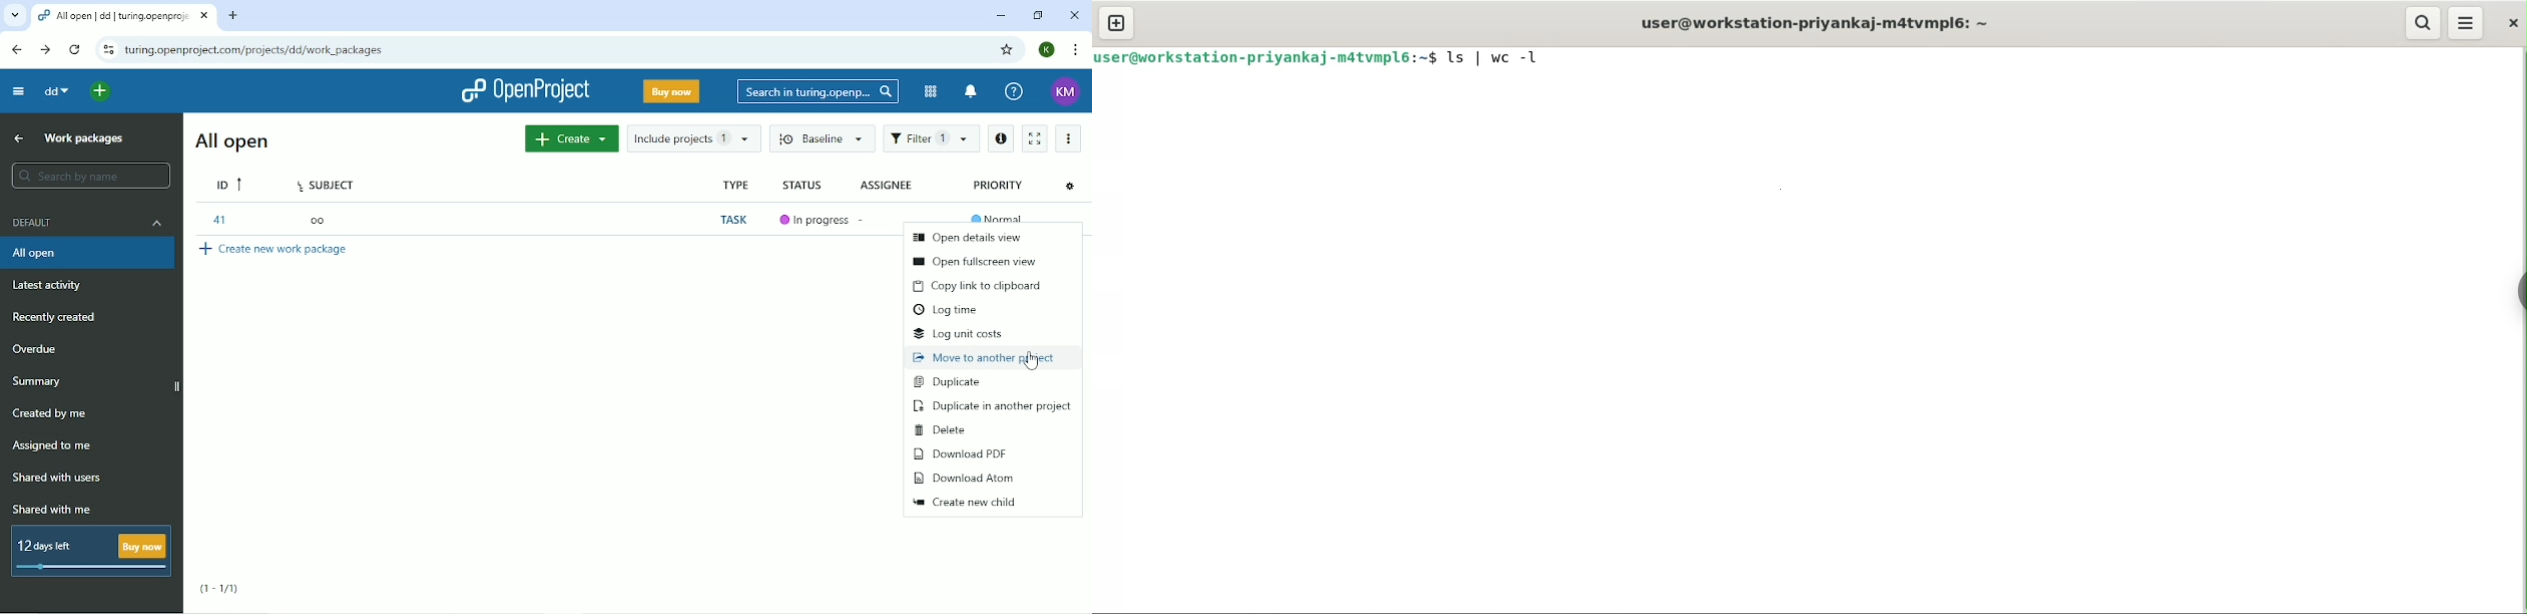  I want to click on Back, so click(16, 49).